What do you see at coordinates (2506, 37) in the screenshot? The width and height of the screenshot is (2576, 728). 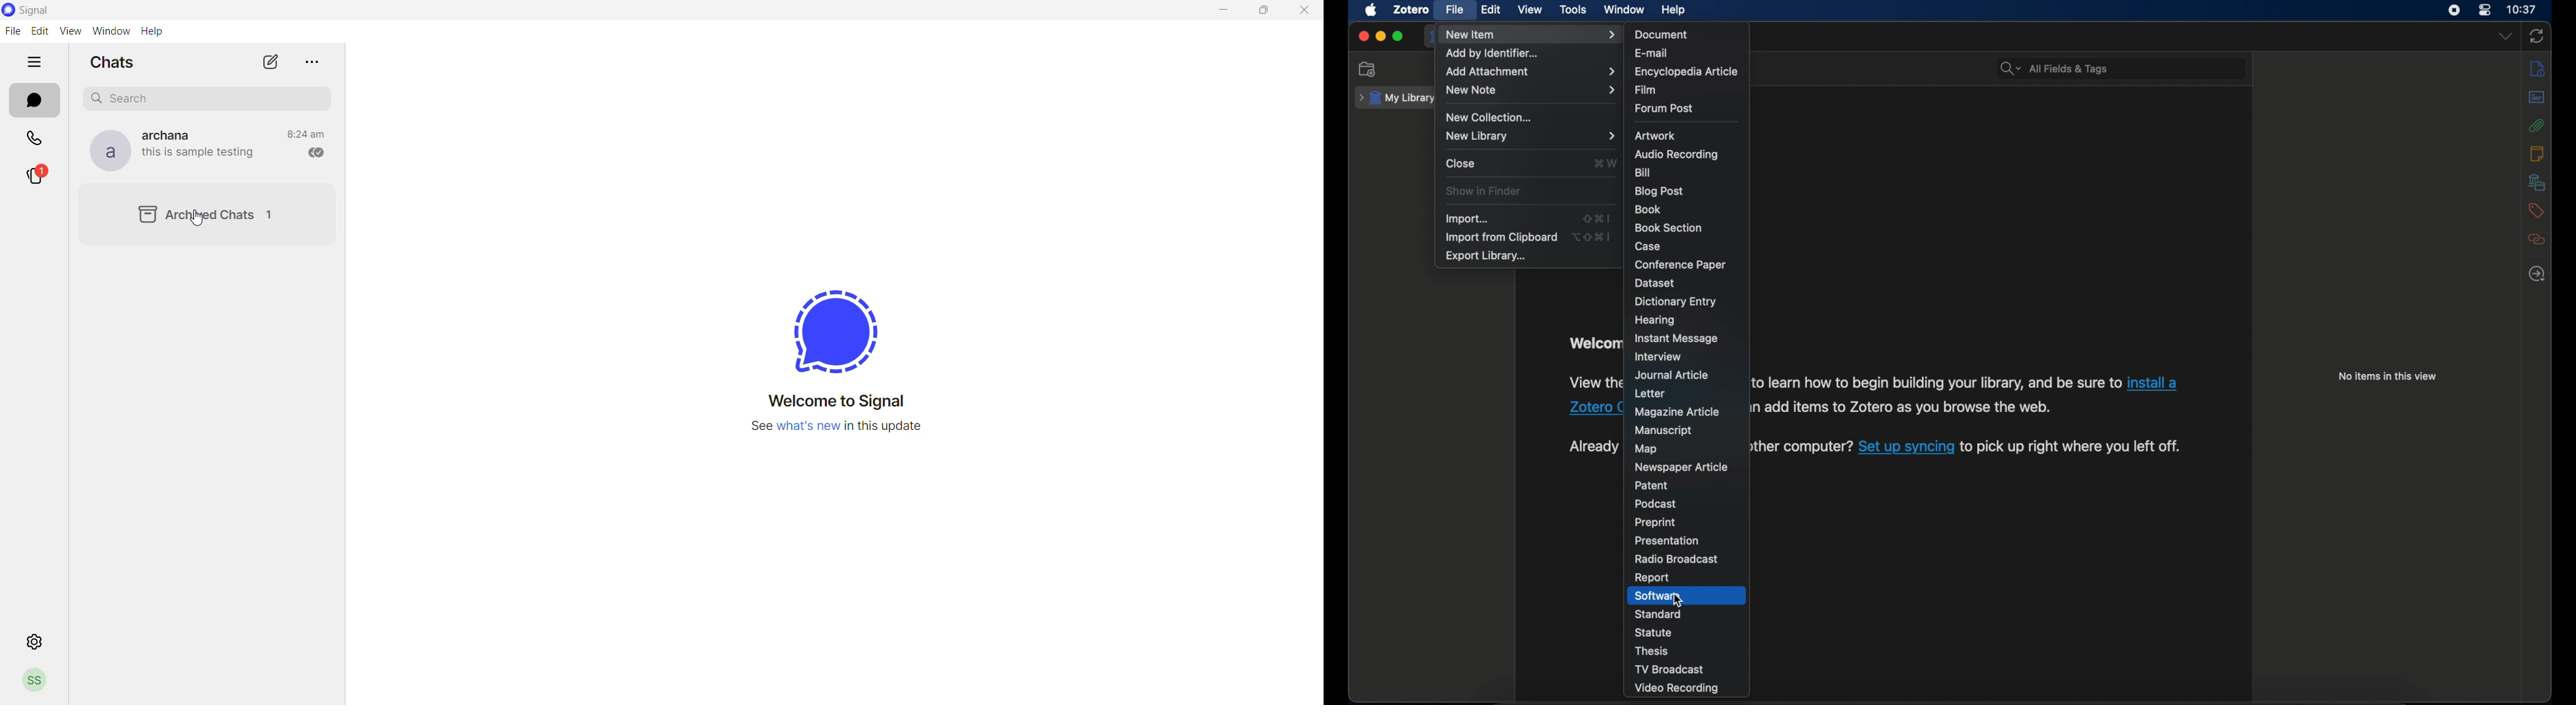 I see `dropdown` at bounding box center [2506, 37].